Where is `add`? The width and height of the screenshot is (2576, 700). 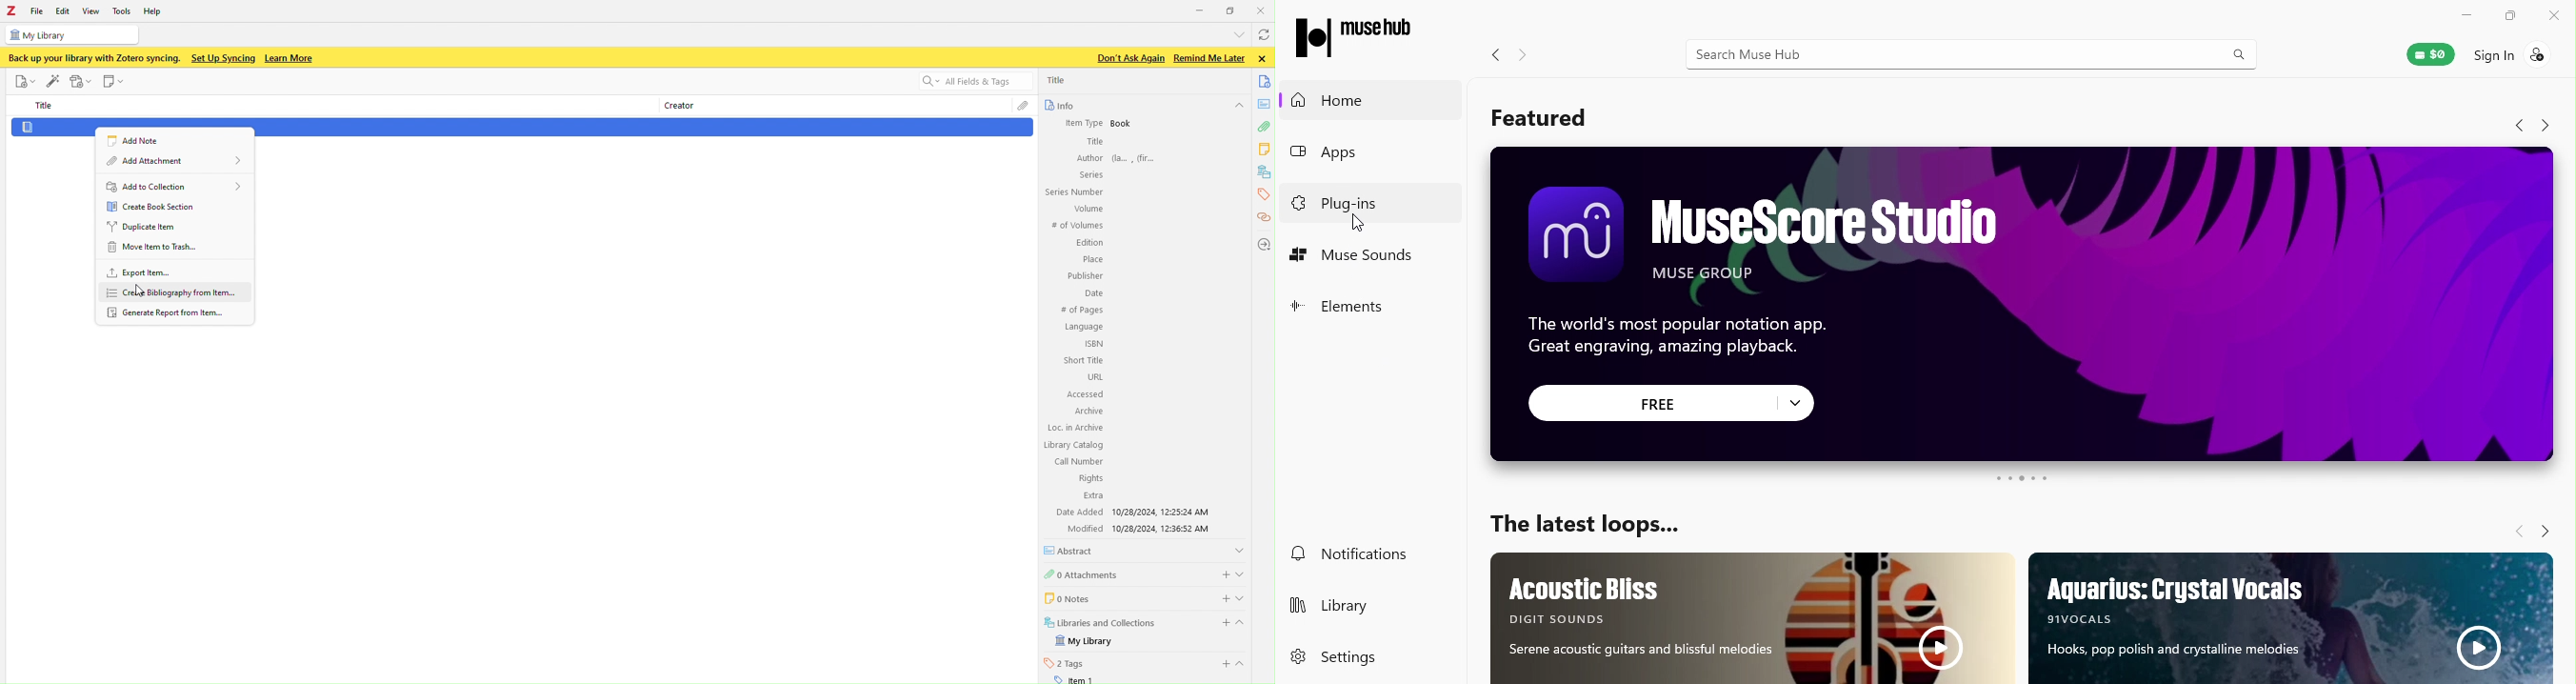
add is located at coordinates (1221, 623).